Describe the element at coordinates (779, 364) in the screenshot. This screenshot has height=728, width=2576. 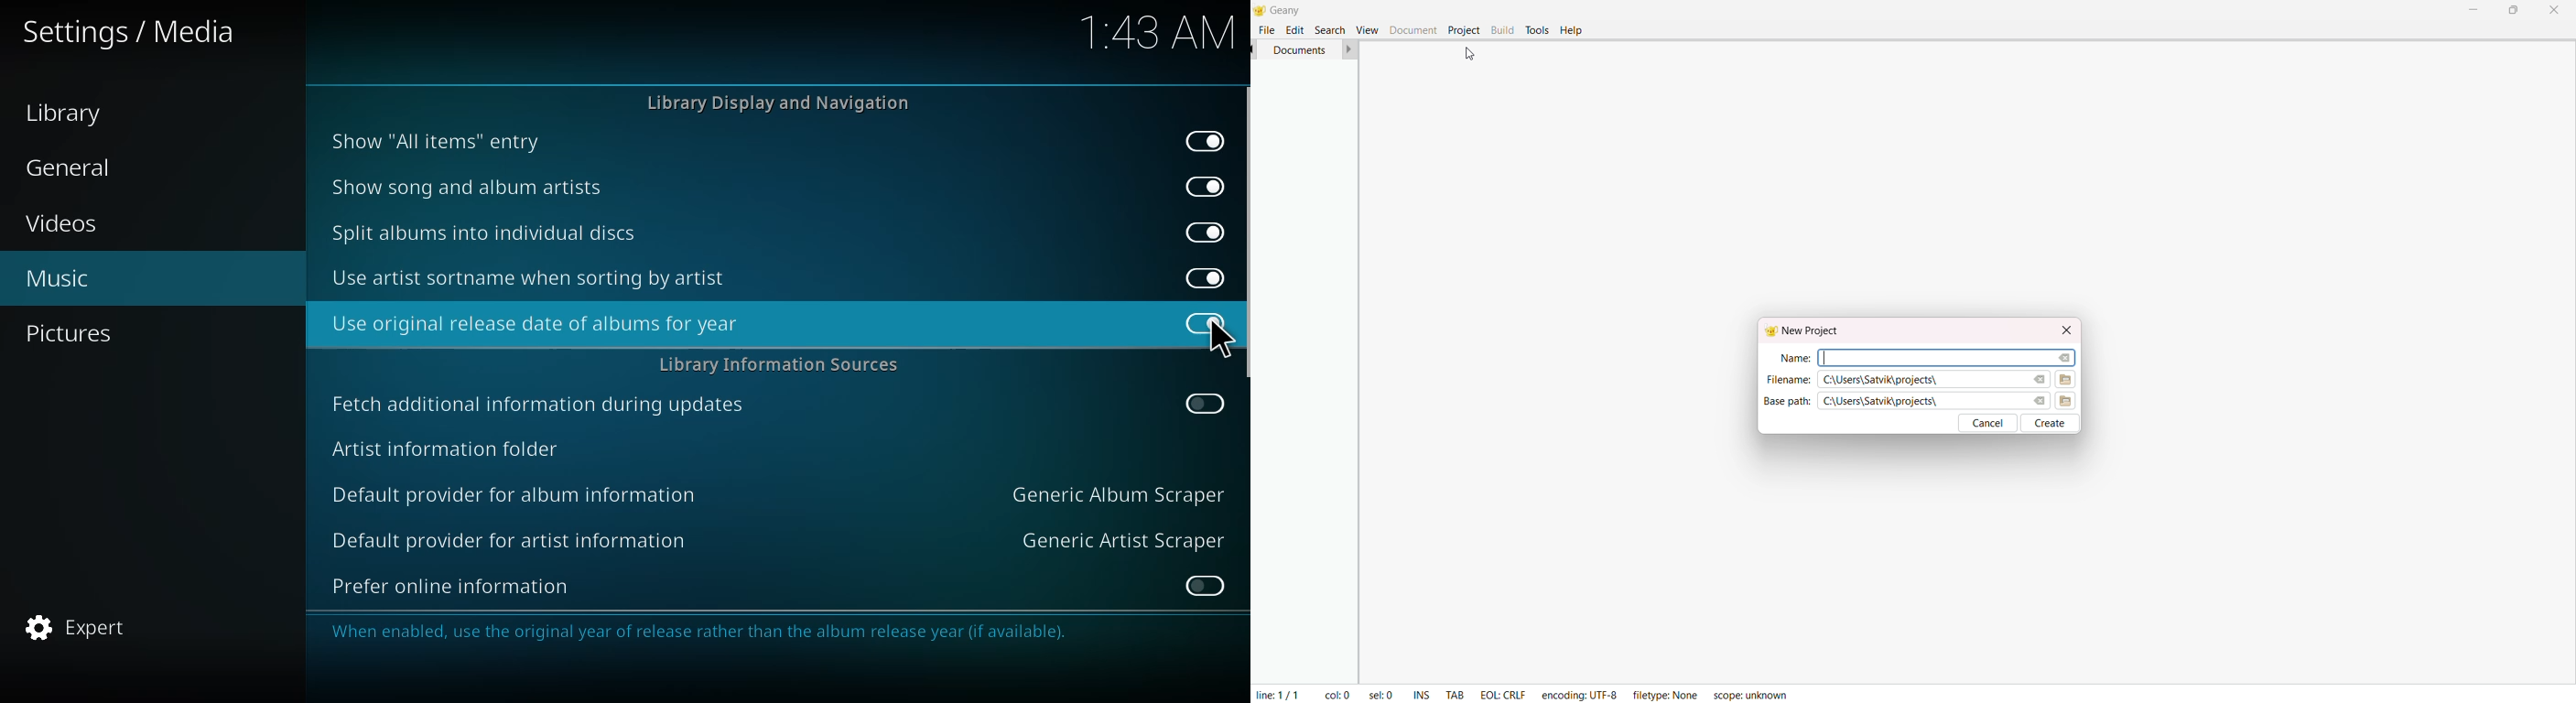
I see `library info` at that location.